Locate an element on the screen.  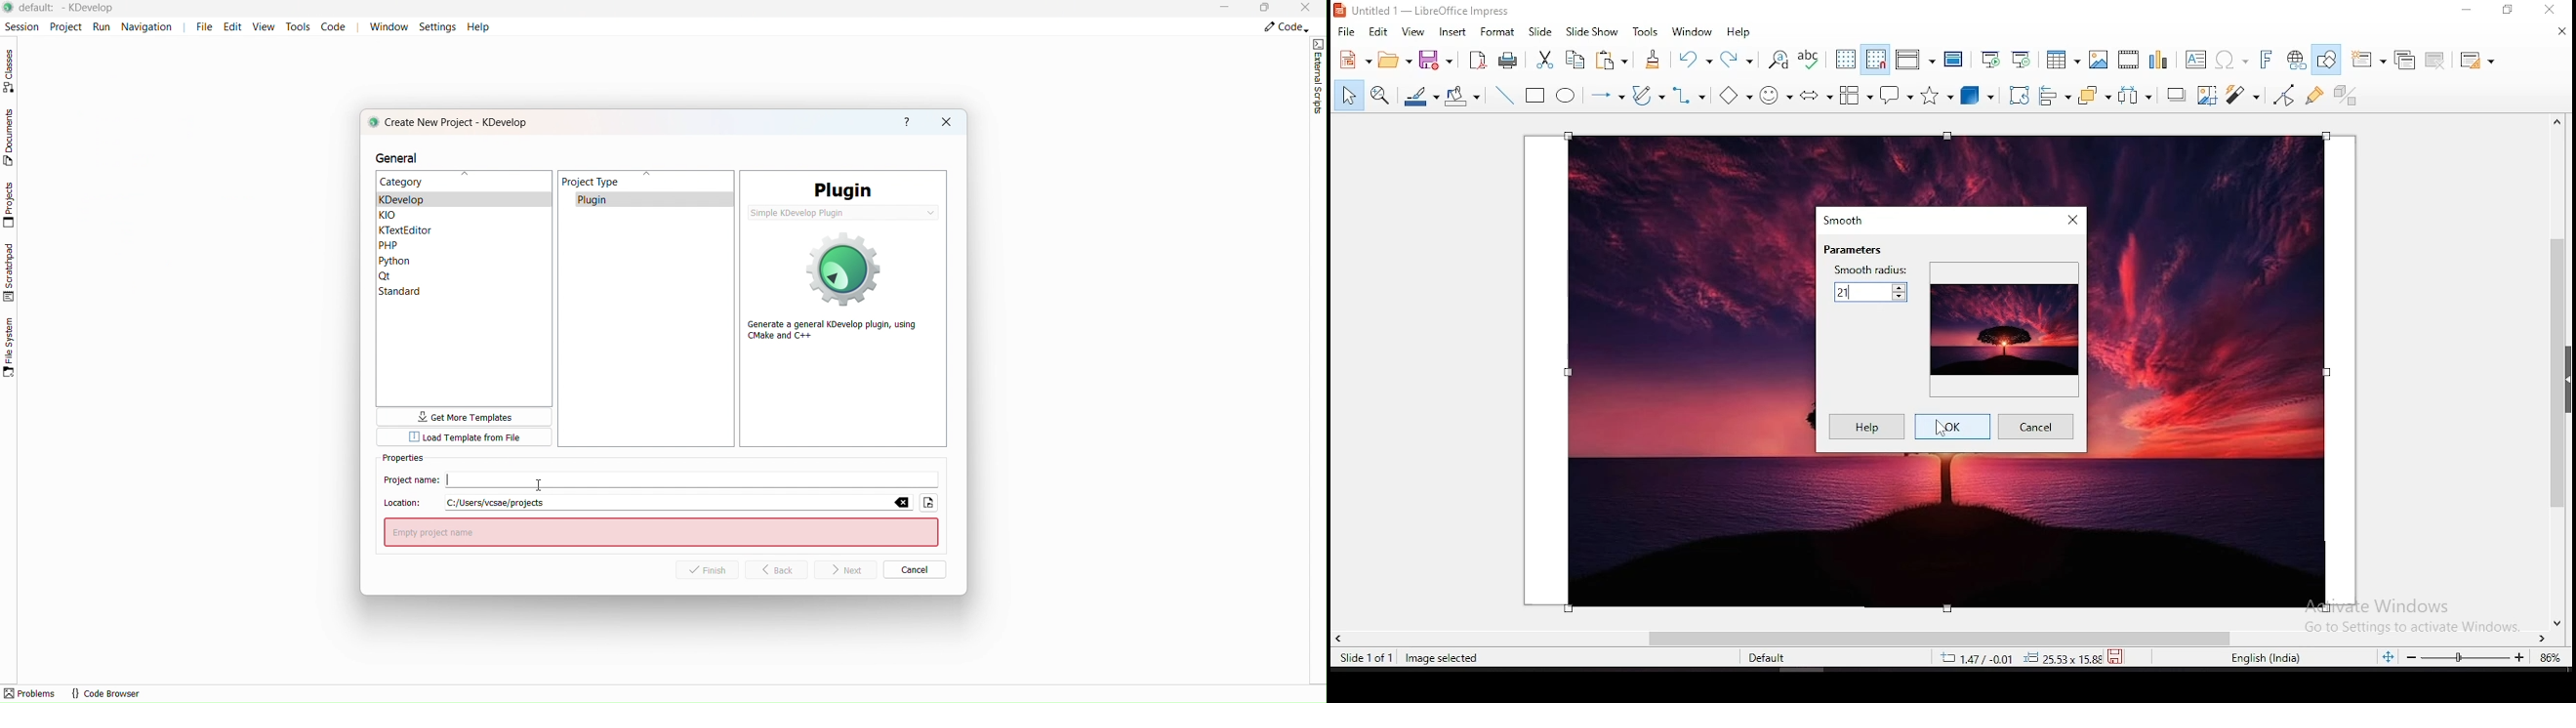
close window is located at coordinates (2550, 11).